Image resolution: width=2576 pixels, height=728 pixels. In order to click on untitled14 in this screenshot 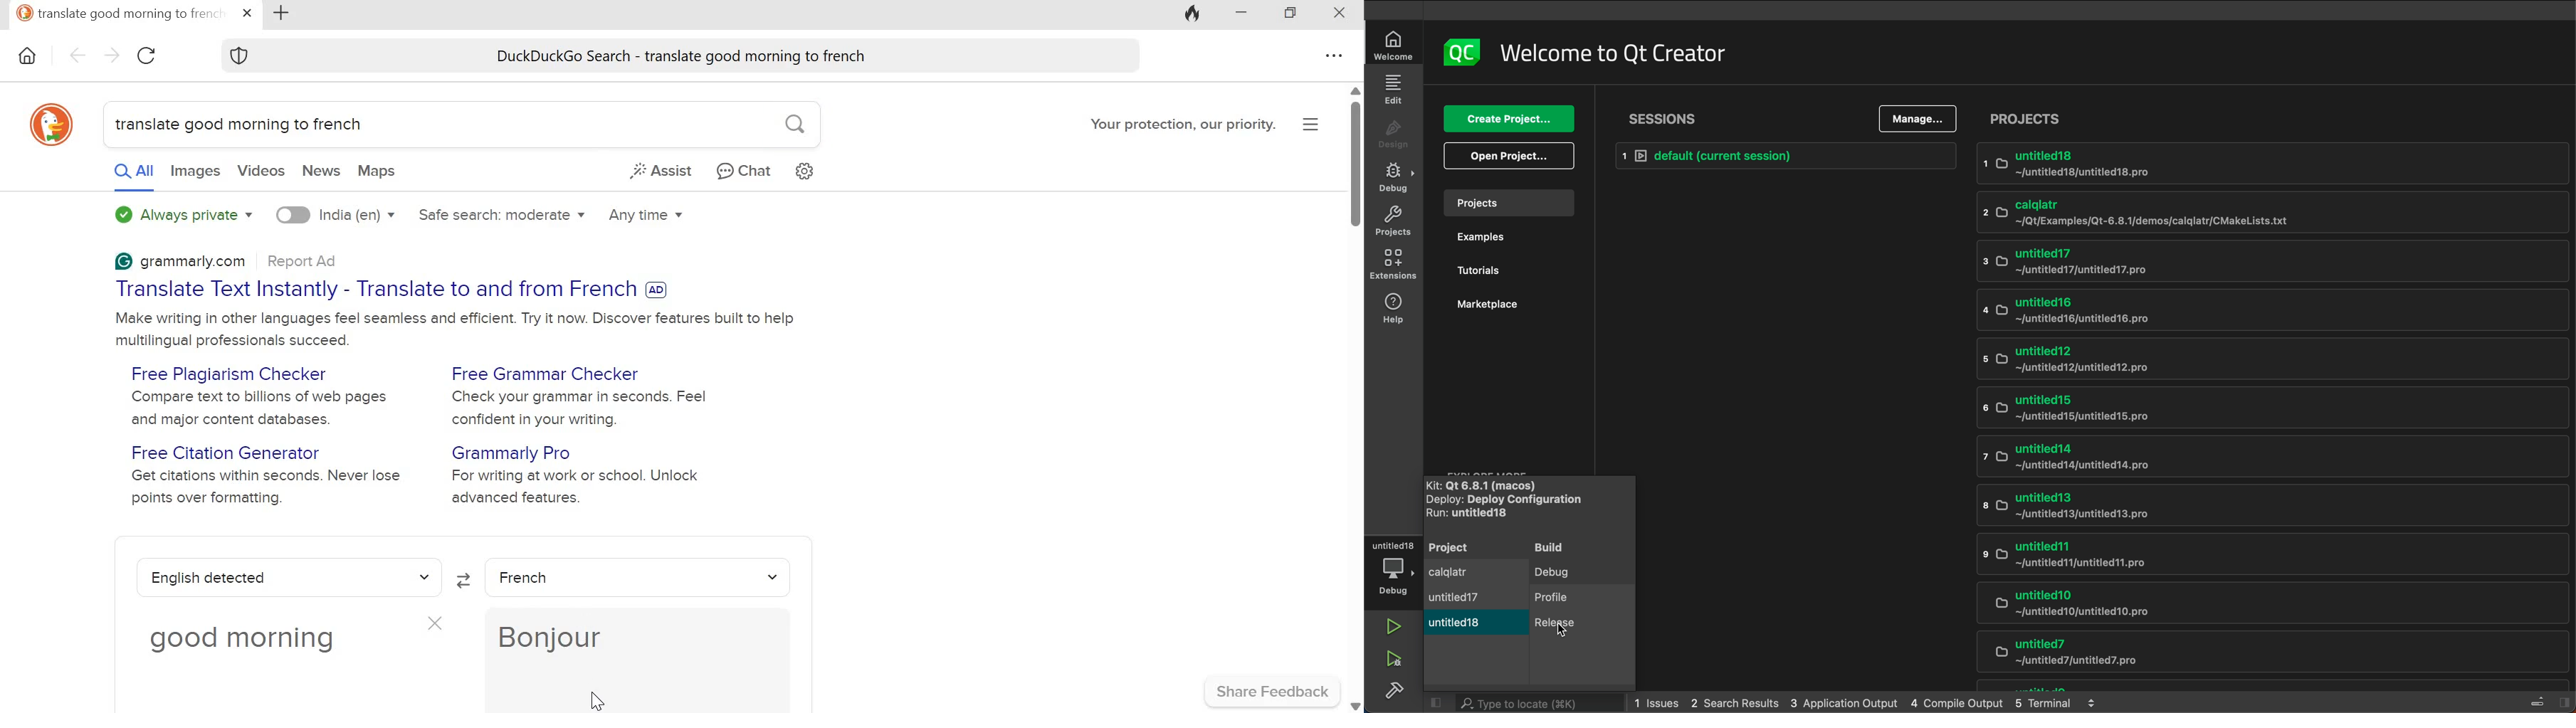, I will do `click(2255, 458)`.